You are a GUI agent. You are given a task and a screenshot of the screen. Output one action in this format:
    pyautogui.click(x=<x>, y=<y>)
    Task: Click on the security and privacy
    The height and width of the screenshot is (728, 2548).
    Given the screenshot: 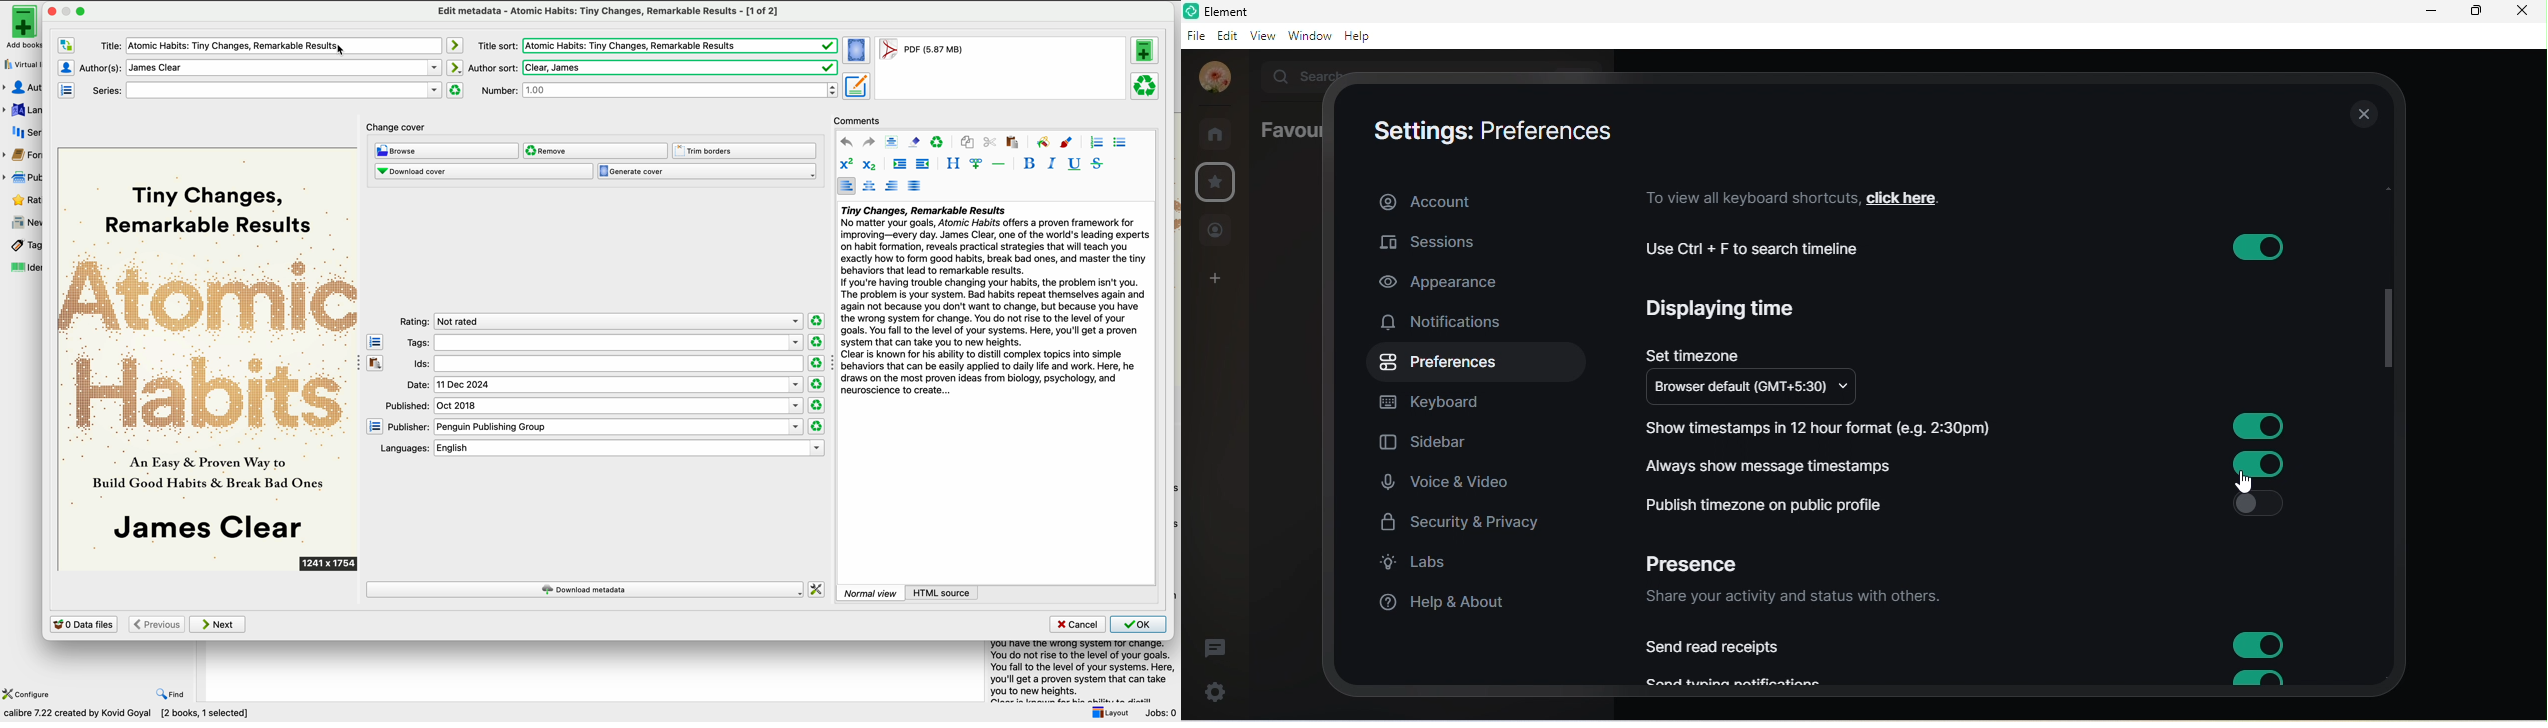 What is the action you would take?
    pyautogui.click(x=1463, y=522)
    